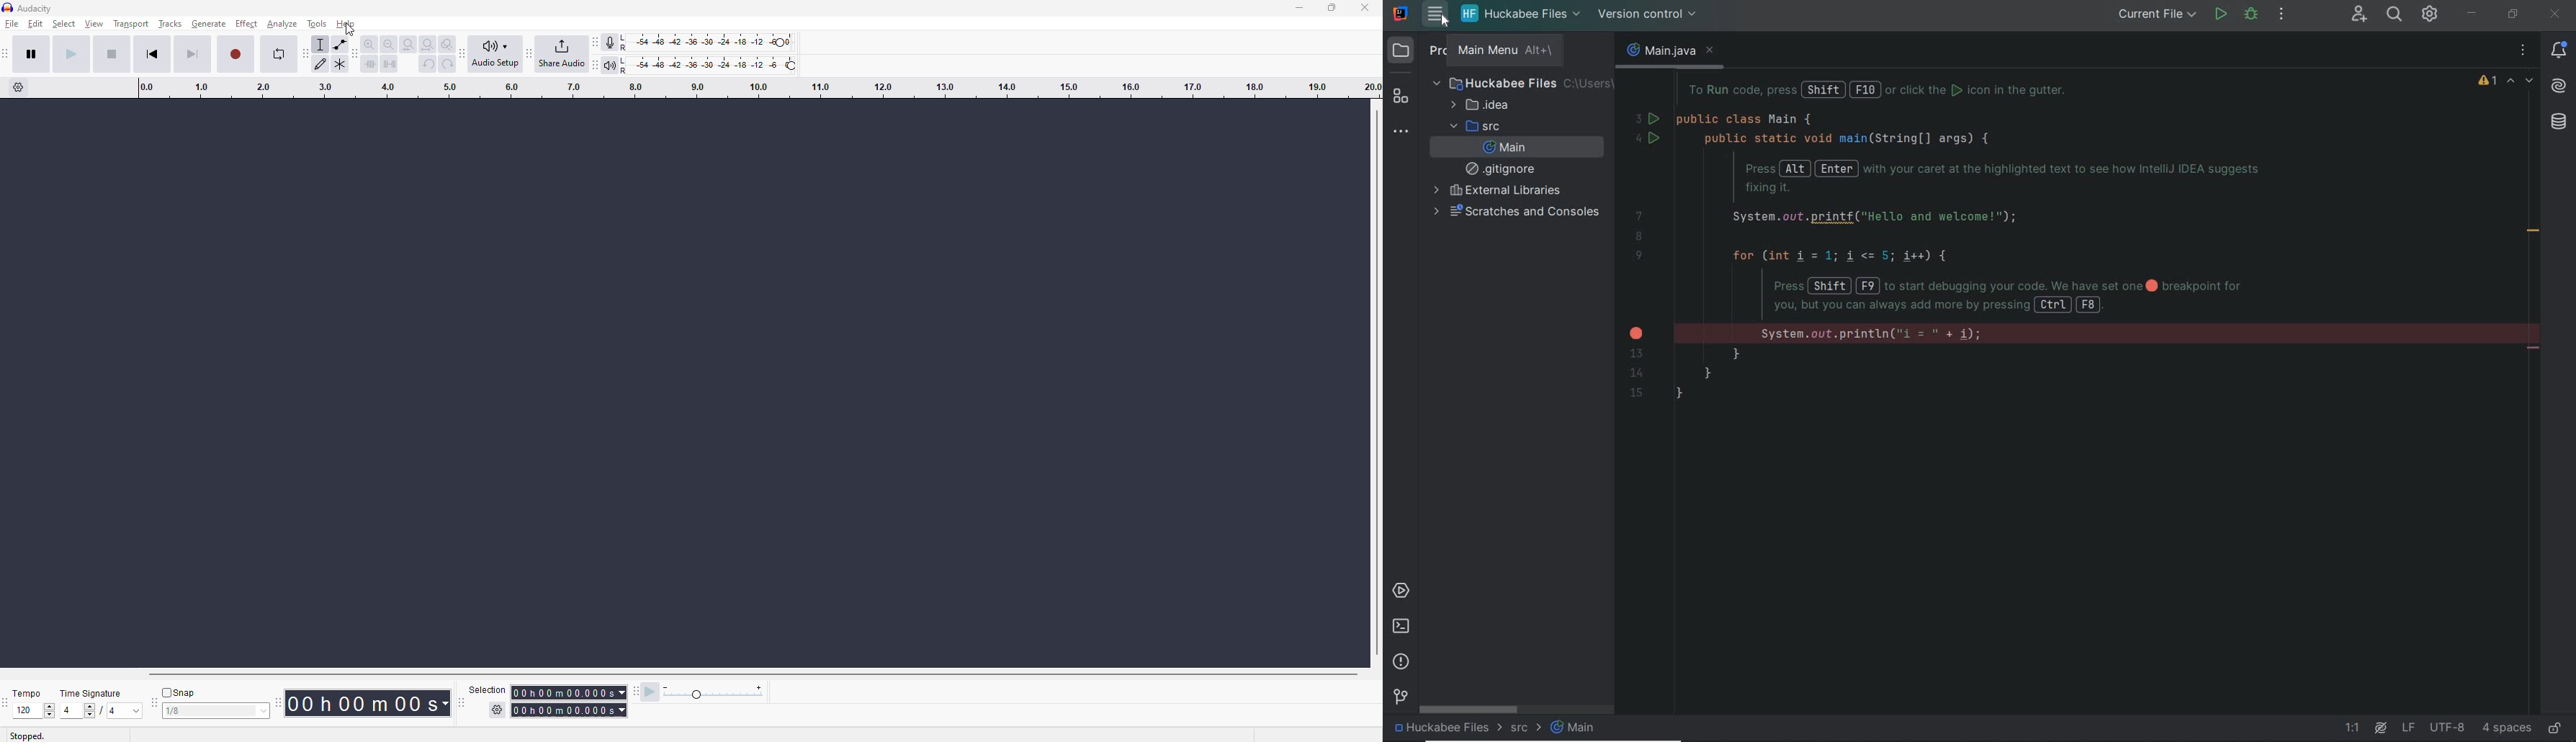 This screenshot has height=756, width=2576. What do you see at coordinates (97, 27) in the screenshot?
I see `view` at bounding box center [97, 27].